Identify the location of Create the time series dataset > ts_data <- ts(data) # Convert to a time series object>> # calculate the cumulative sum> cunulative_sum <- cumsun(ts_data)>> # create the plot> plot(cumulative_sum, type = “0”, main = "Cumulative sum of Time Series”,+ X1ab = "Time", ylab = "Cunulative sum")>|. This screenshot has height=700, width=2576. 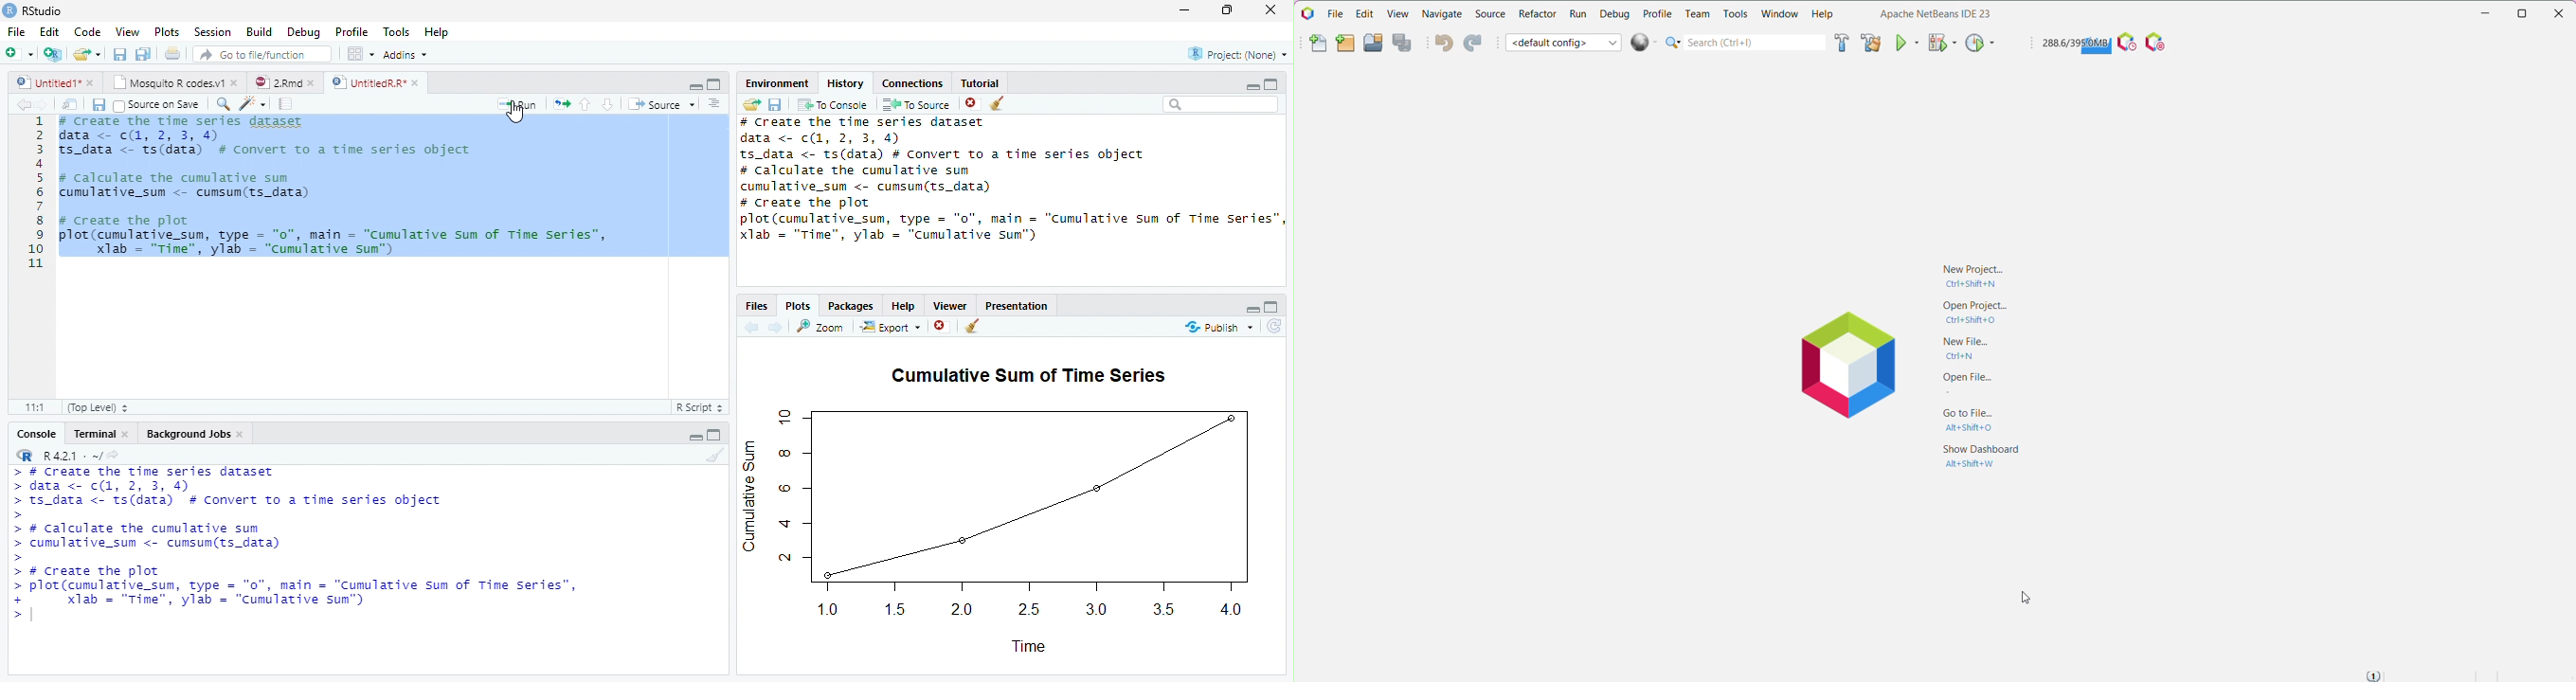
(280, 555).